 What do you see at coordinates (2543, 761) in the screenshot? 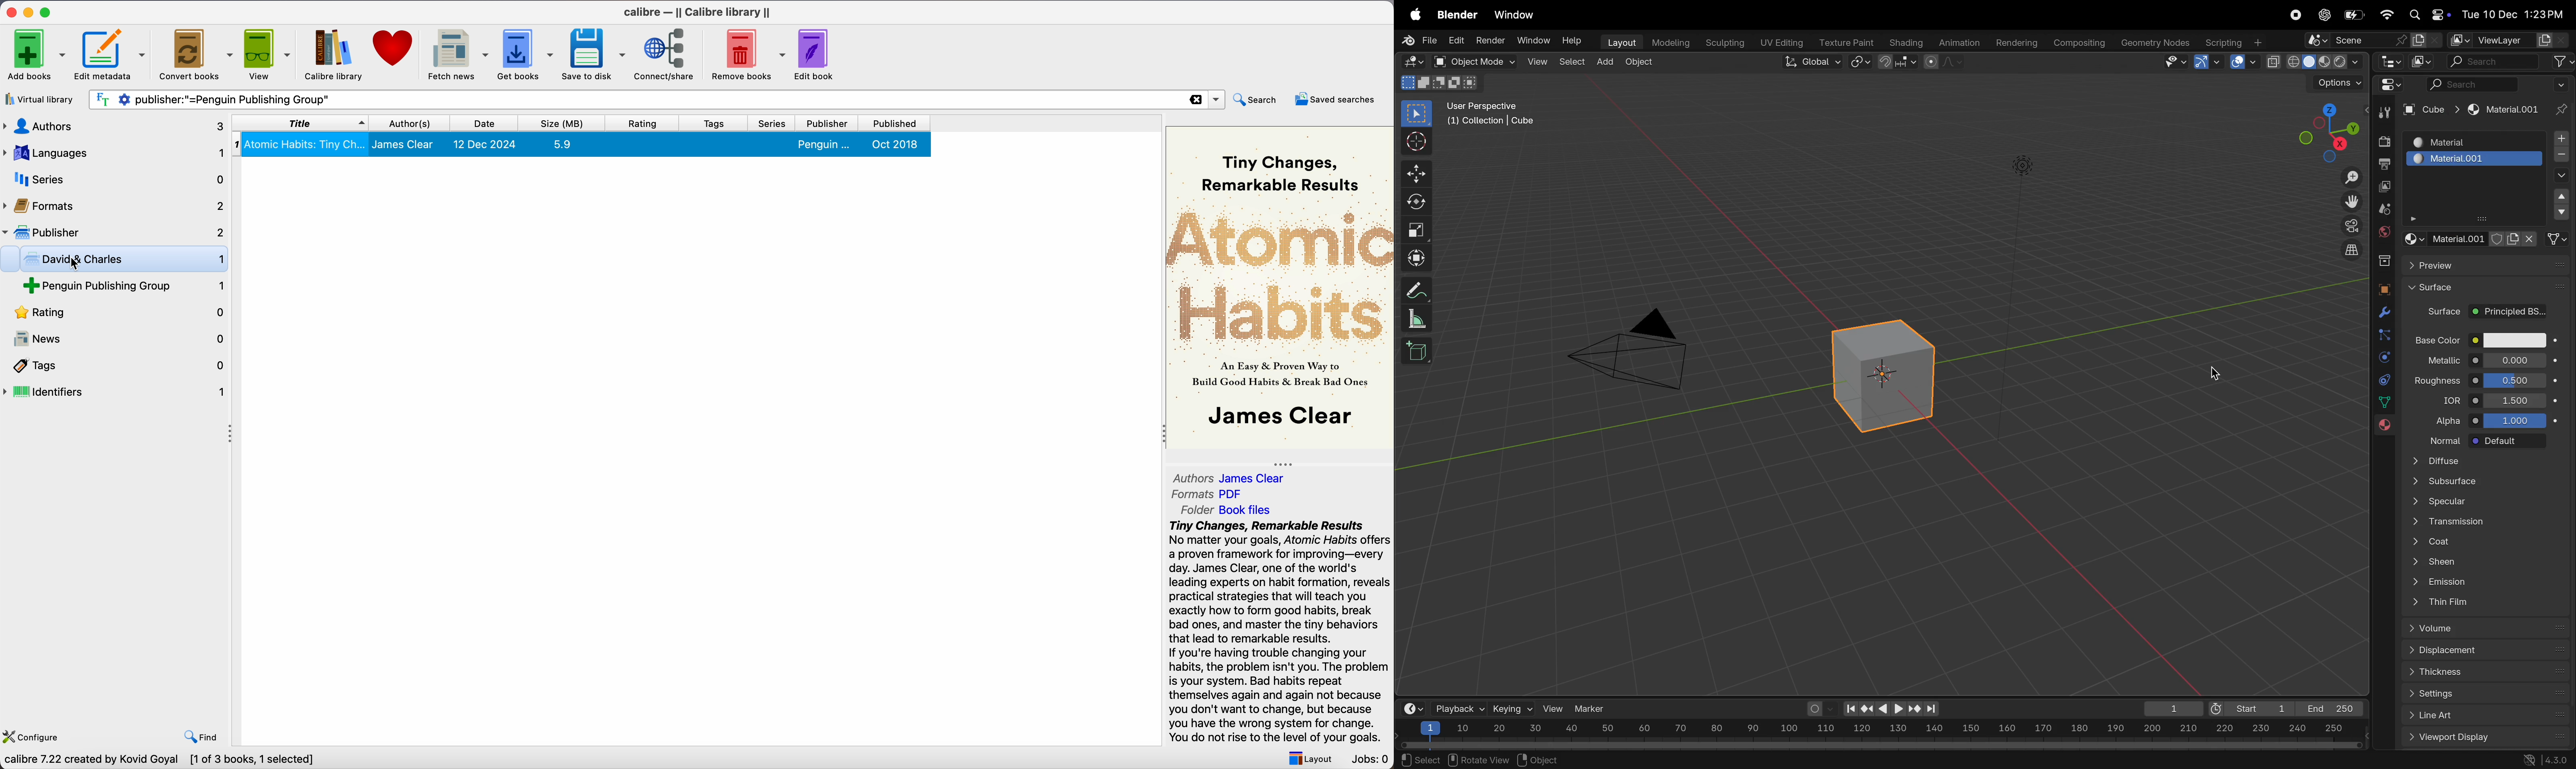
I see `version 4.30` at bounding box center [2543, 761].